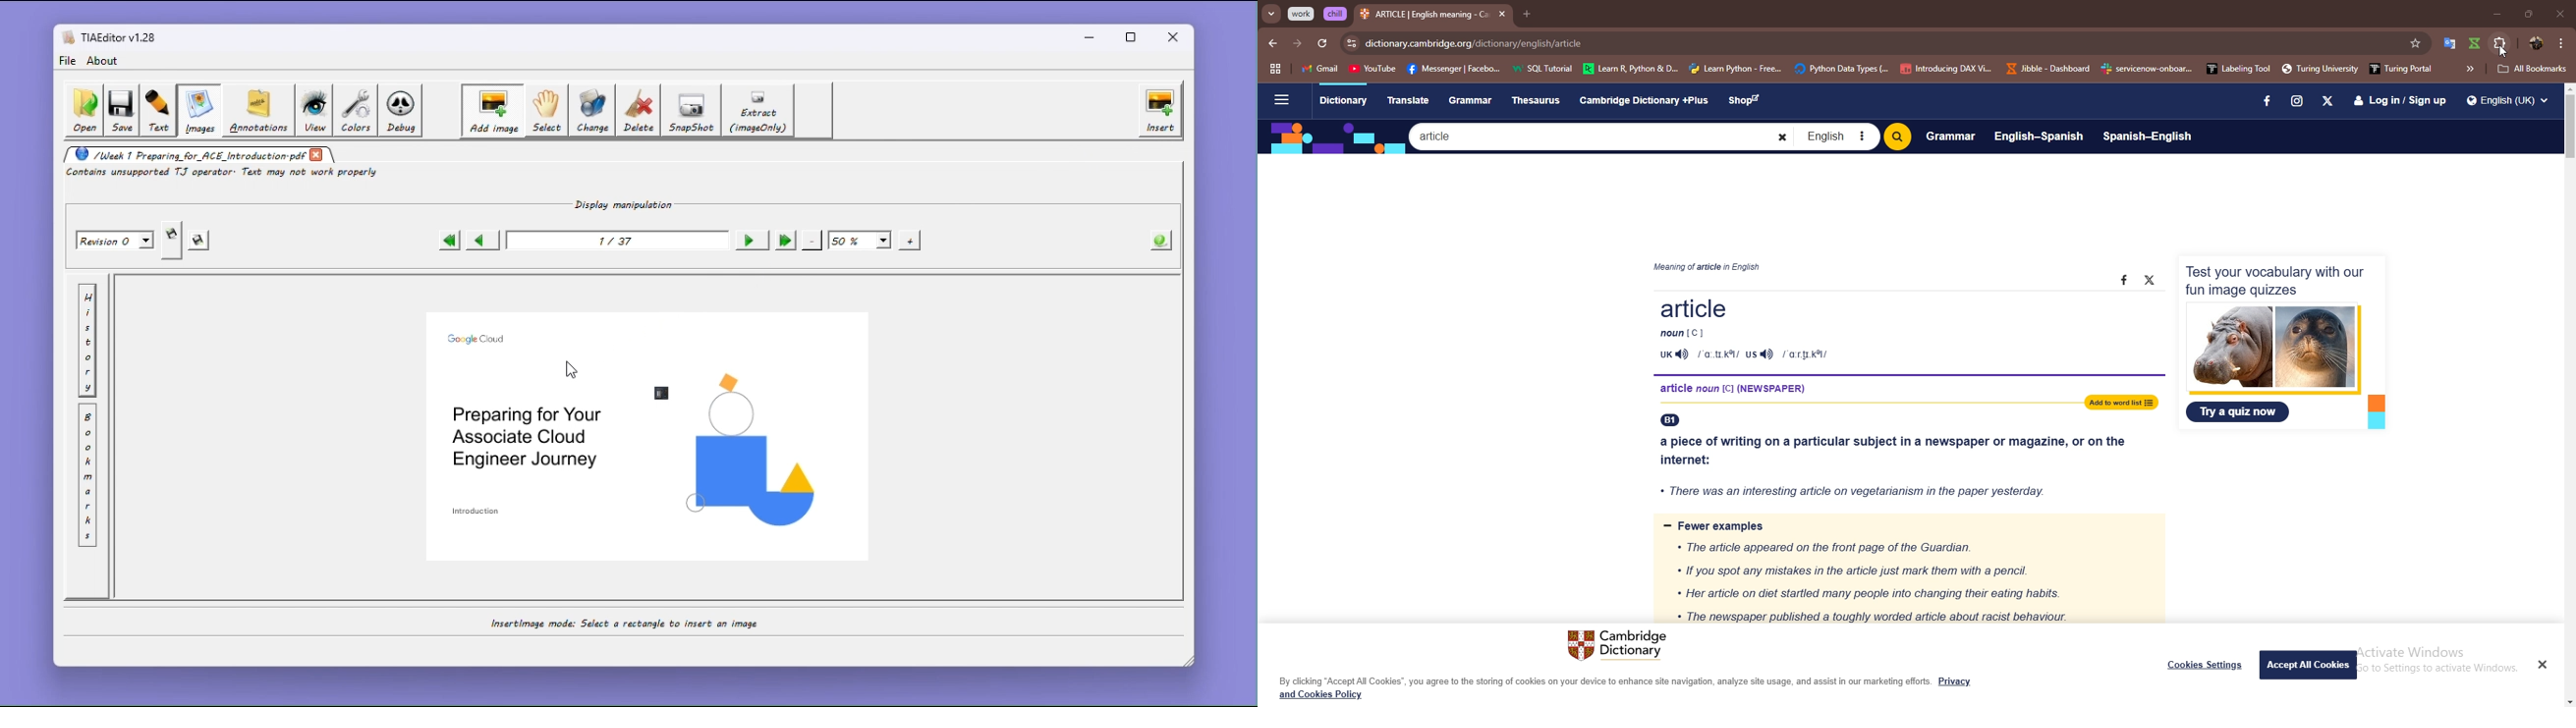 The width and height of the screenshot is (2576, 728). What do you see at coordinates (1626, 688) in the screenshot?
I see `By clicking “Accept All Cookies”, you agree to the storing of cookies on your device to enhance site navigation, analyze site usage, and assist in our marketing efforts. Privacy
and Cookies Policy` at bounding box center [1626, 688].